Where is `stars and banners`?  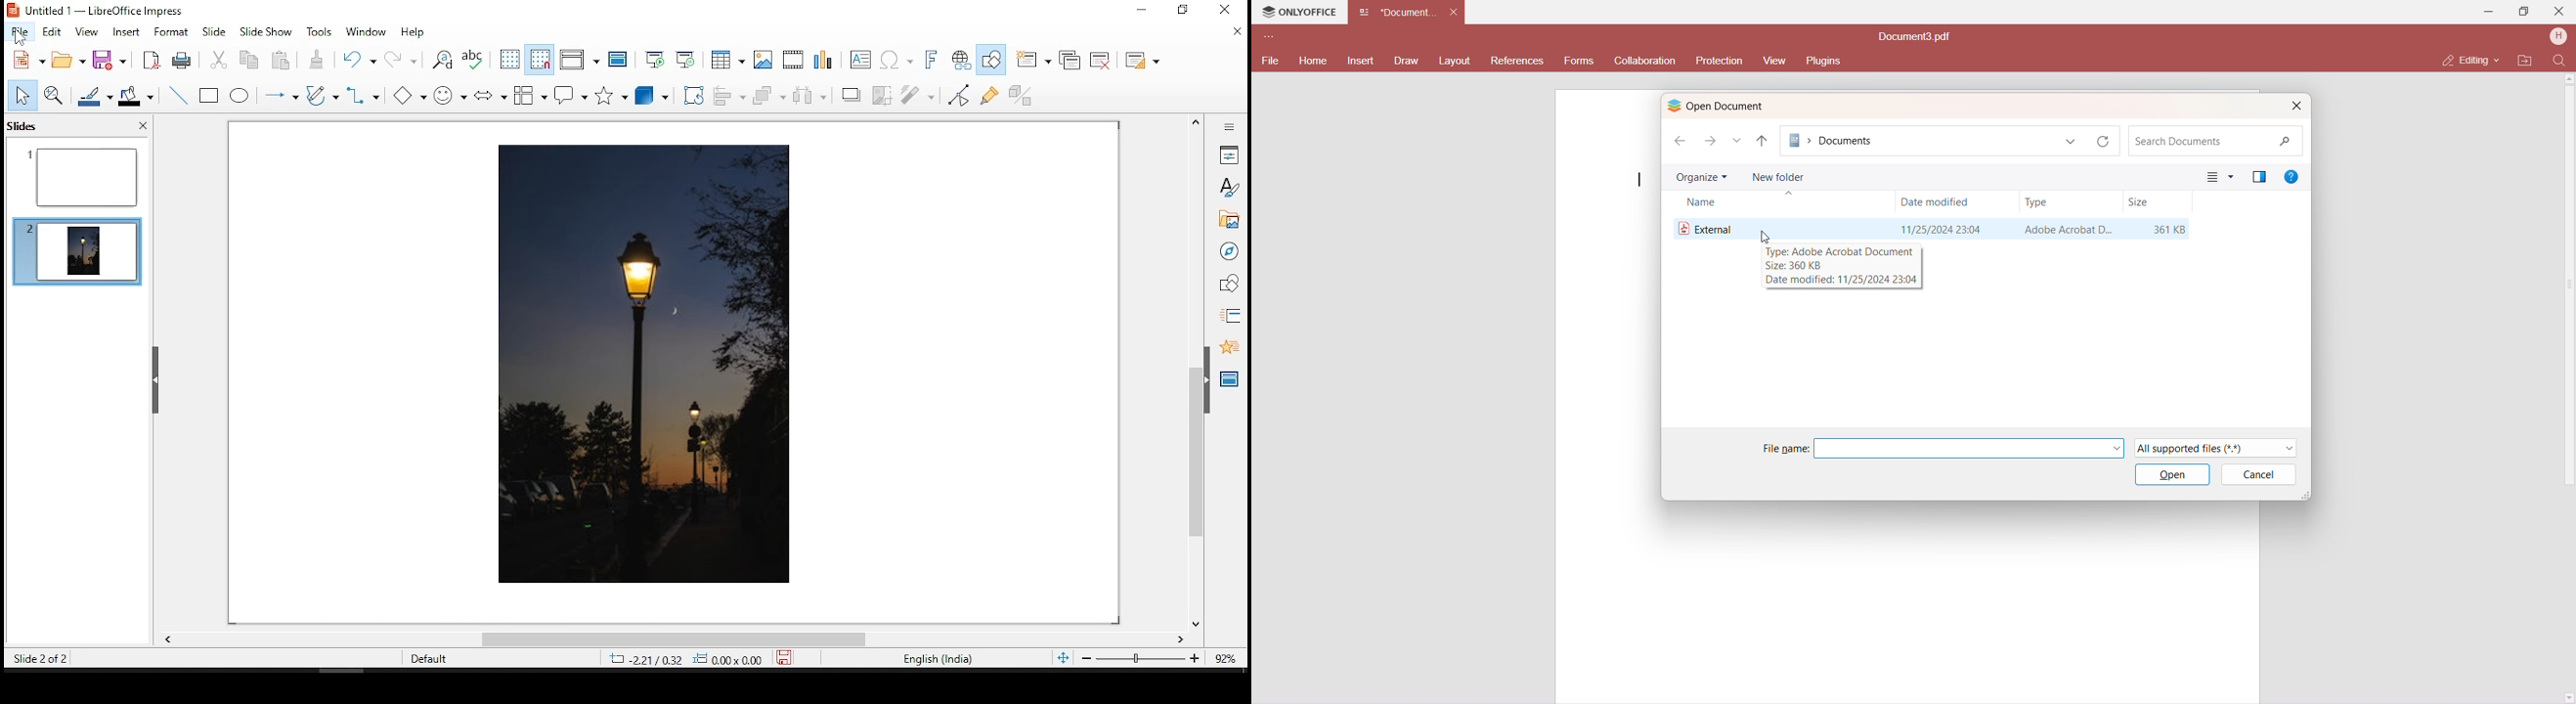
stars and banners is located at coordinates (609, 97).